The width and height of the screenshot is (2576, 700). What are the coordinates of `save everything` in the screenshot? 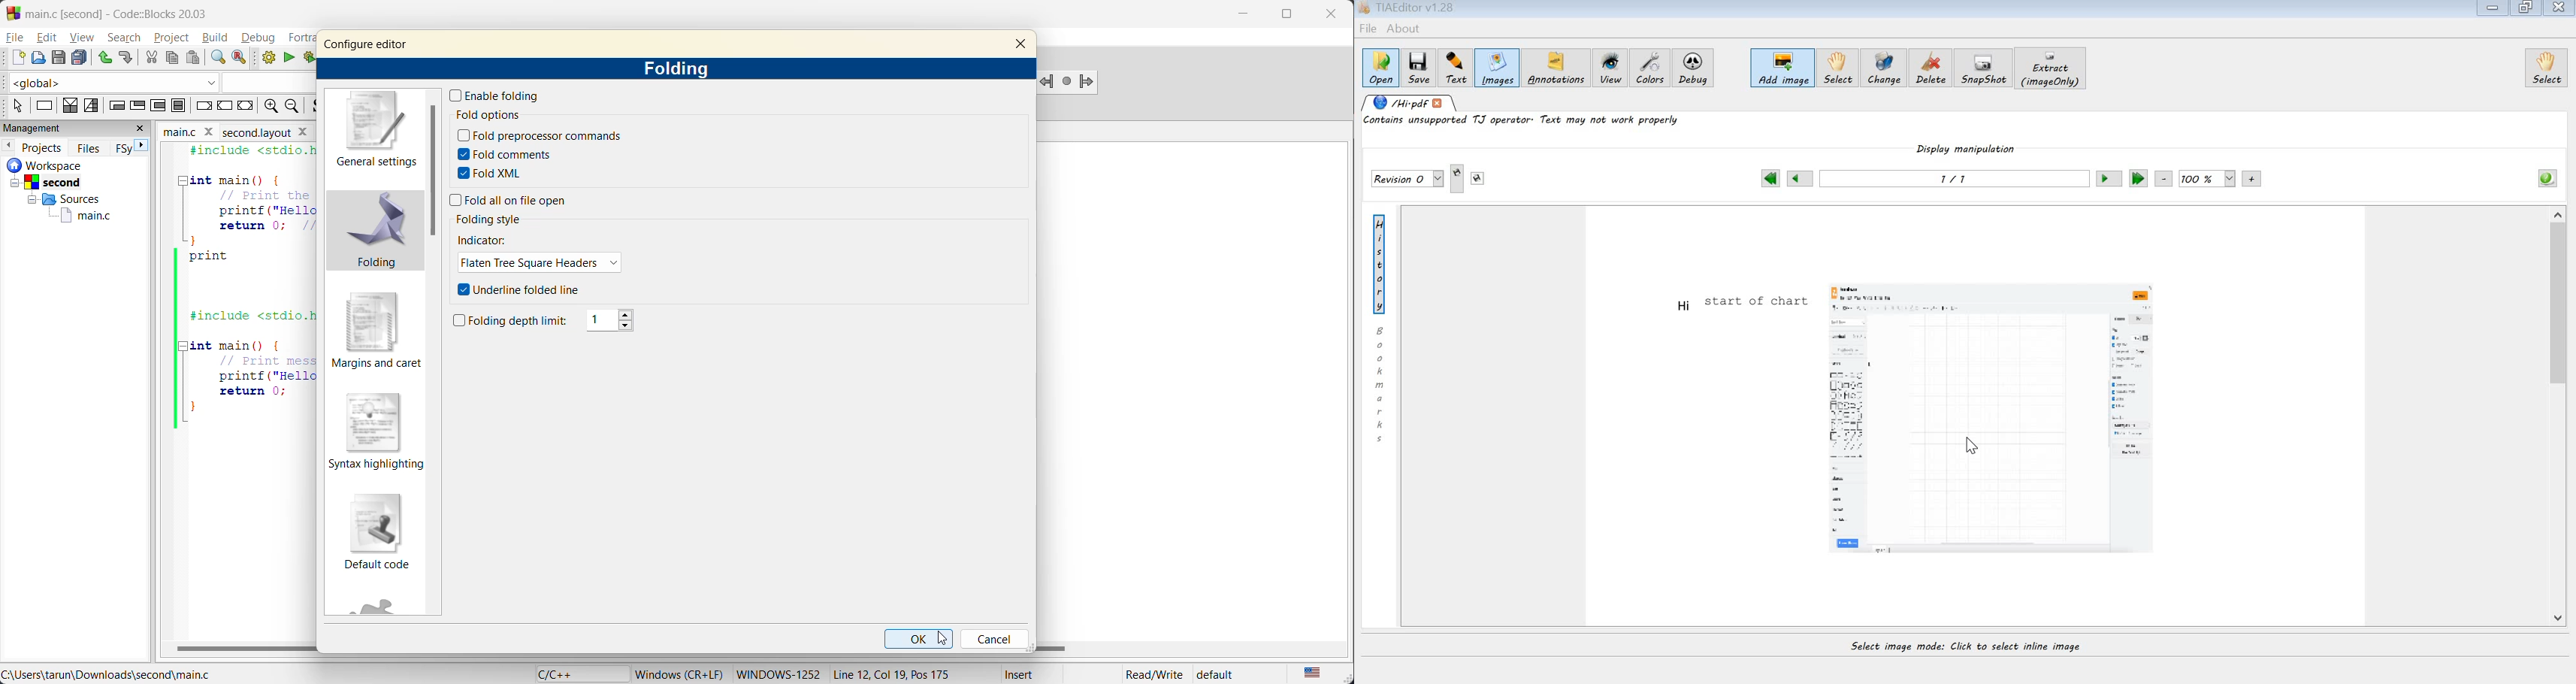 It's located at (79, 57).